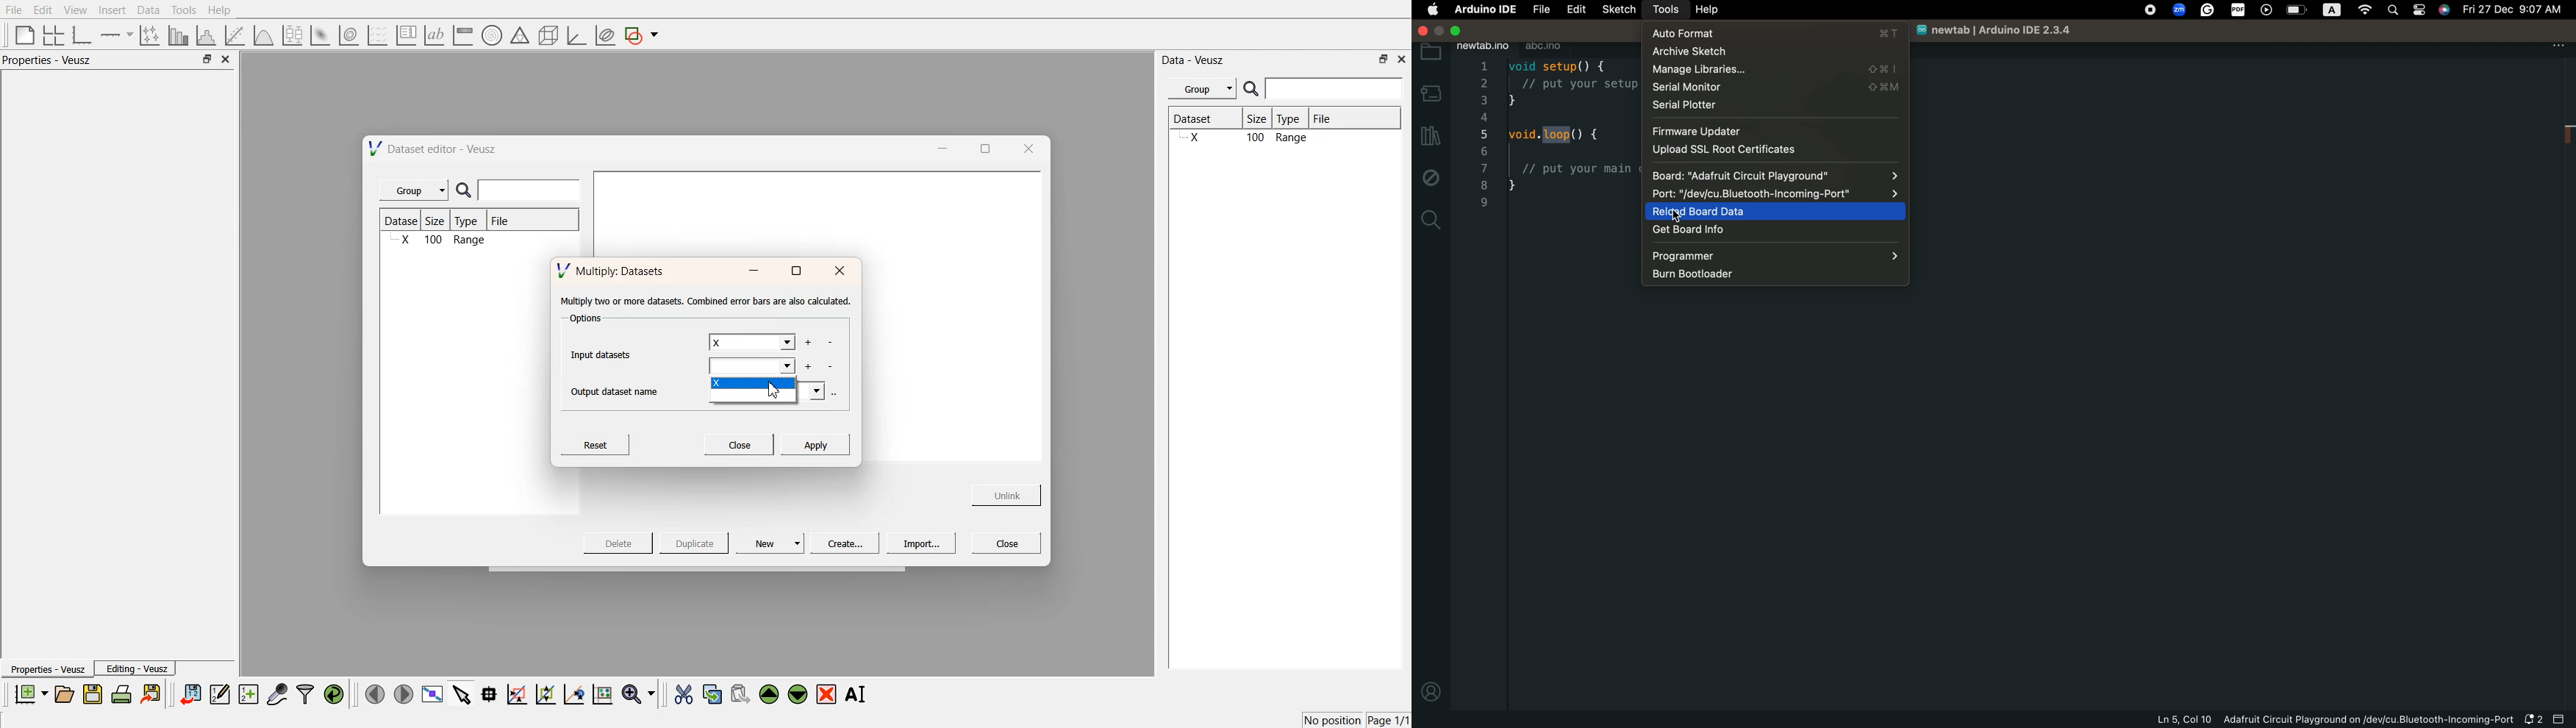 This screenshot has width=2576, height=728. Describe the element at coordinates (544, 693) in the screenshot. I see `zoom out the graph axes` at that location.